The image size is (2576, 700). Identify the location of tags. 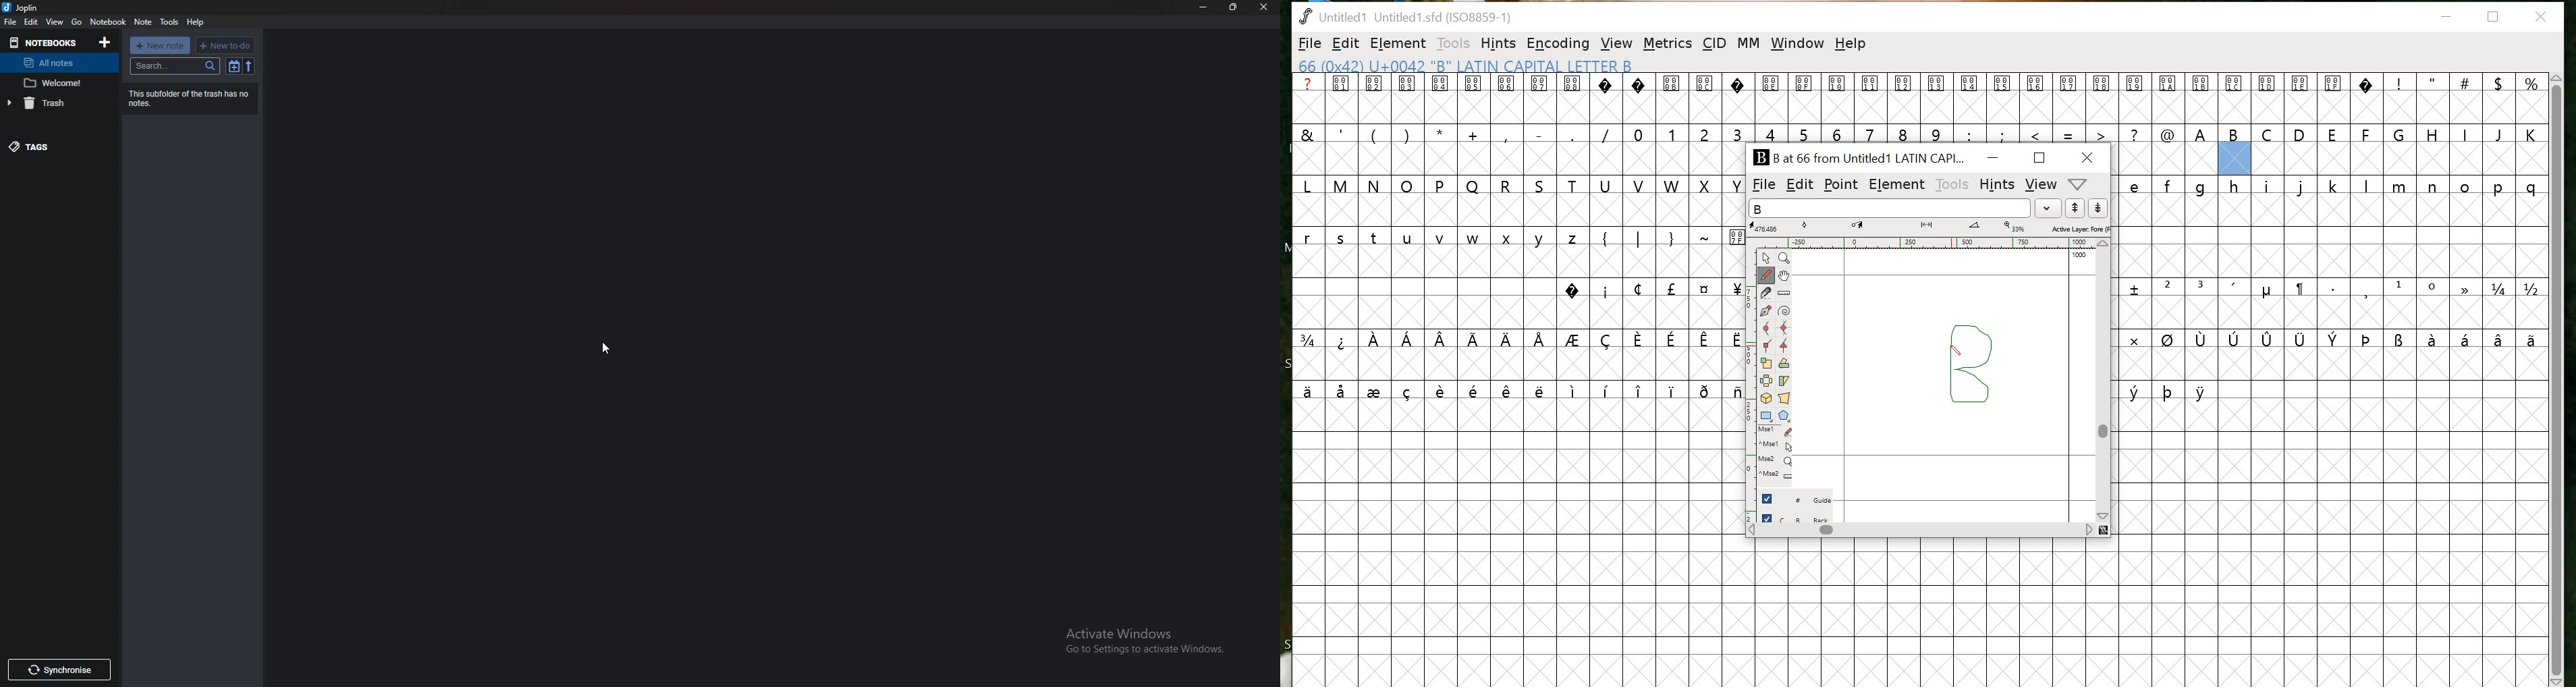
(63, 147).